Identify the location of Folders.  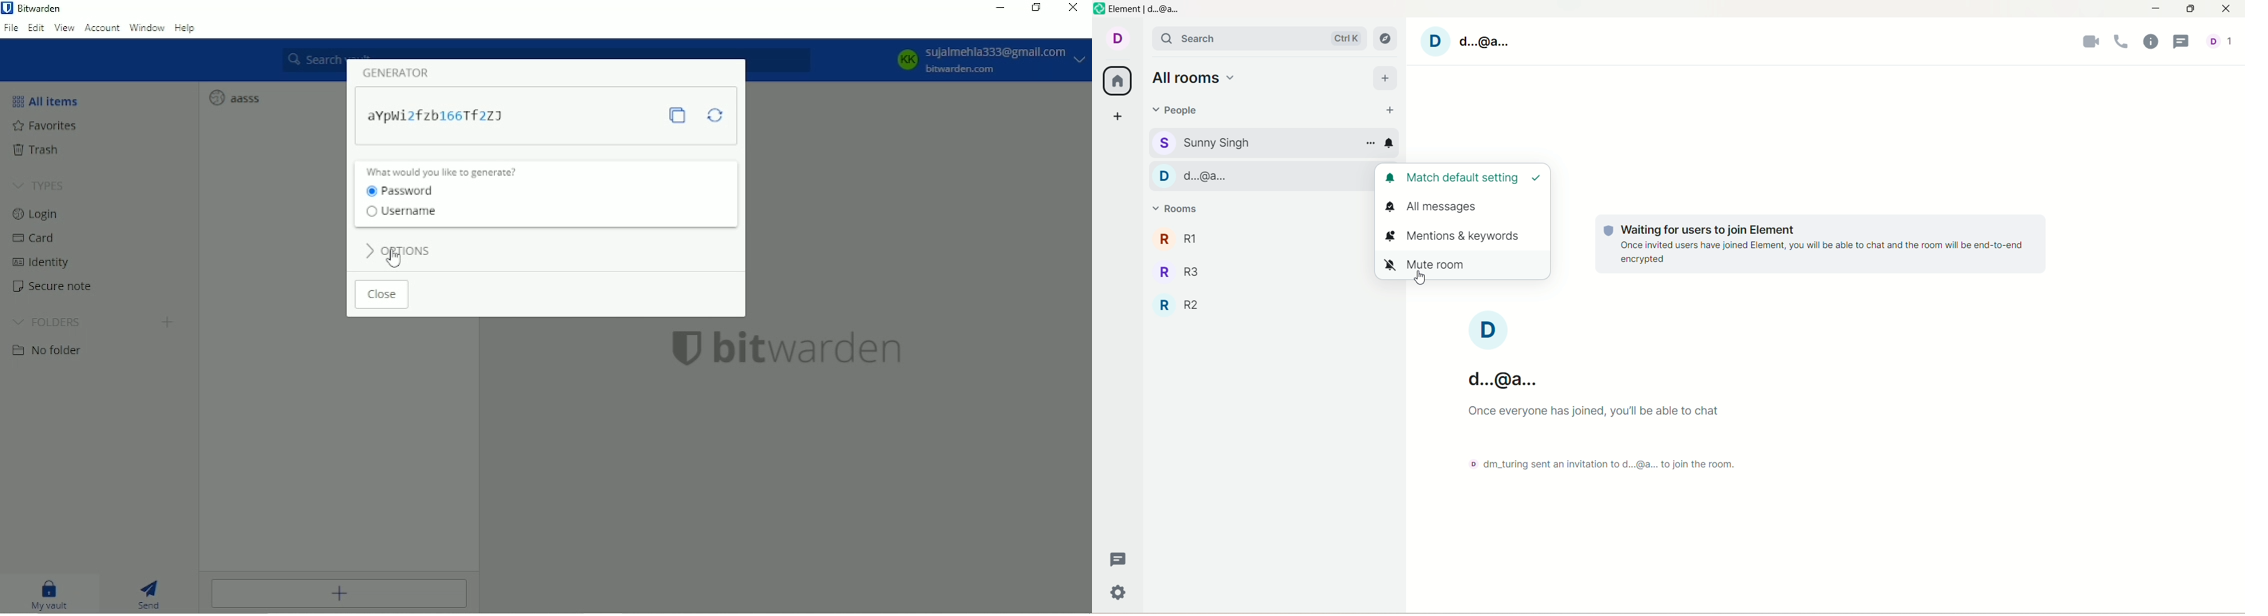
(50, 322).